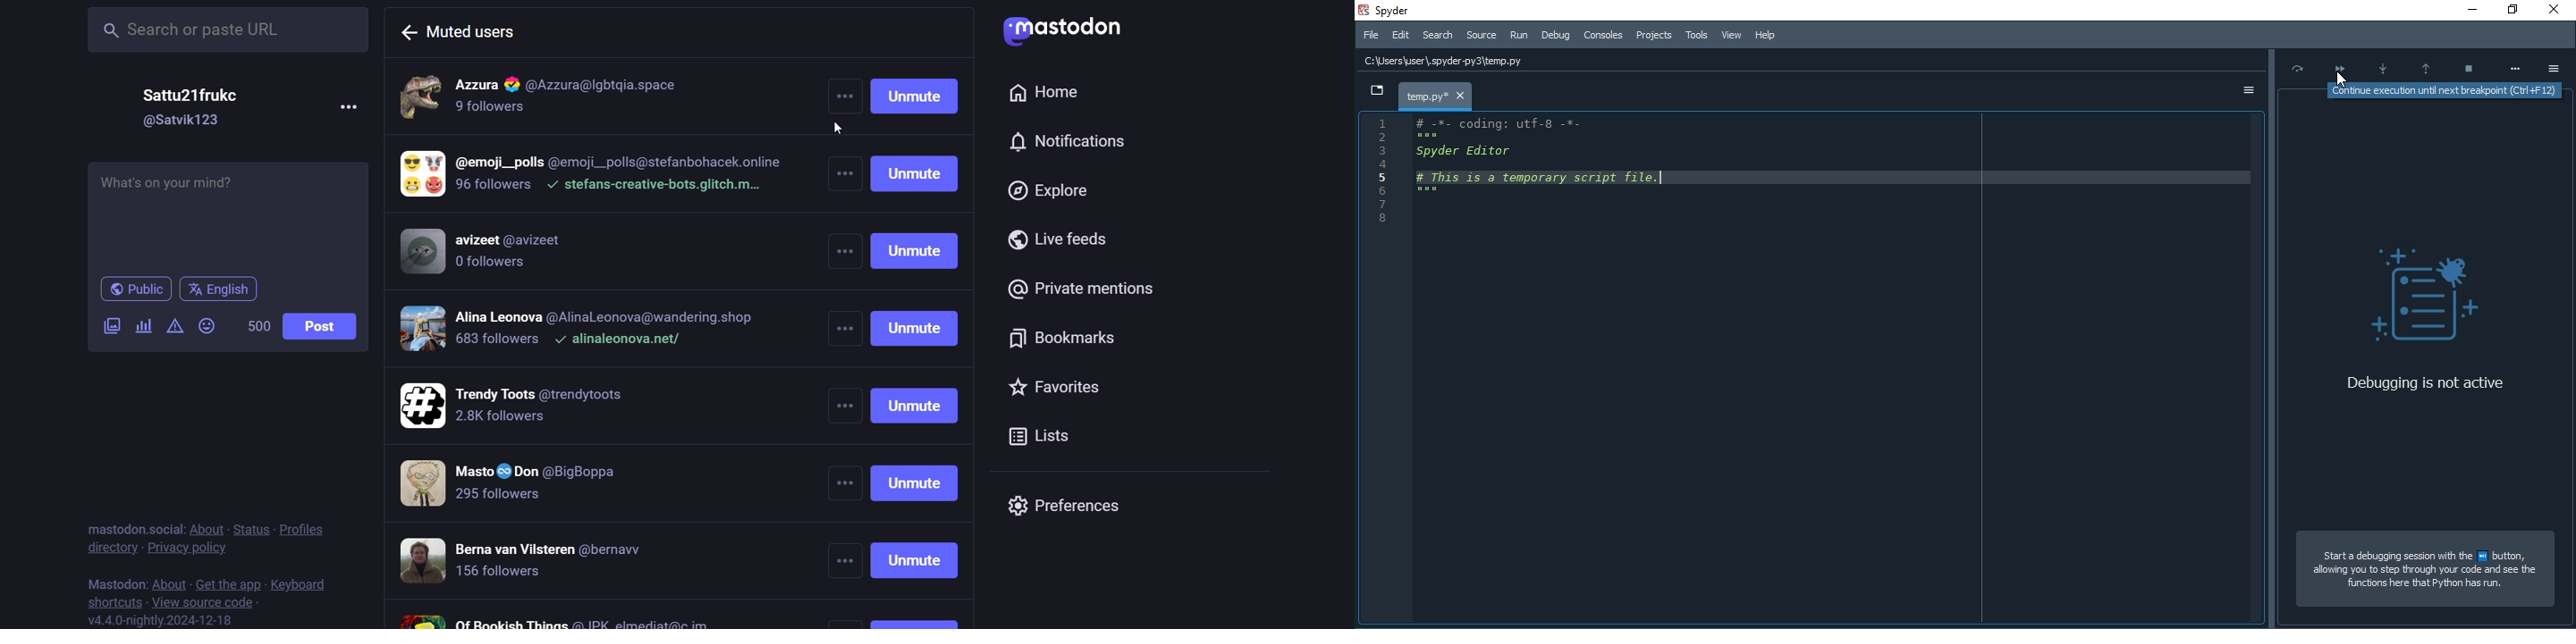 The height and width of the screenshot is (644, 2576). What do you see at coordinates (1046, 92) in the screenshot?
I see `home` at bounding box center [1046, 92].